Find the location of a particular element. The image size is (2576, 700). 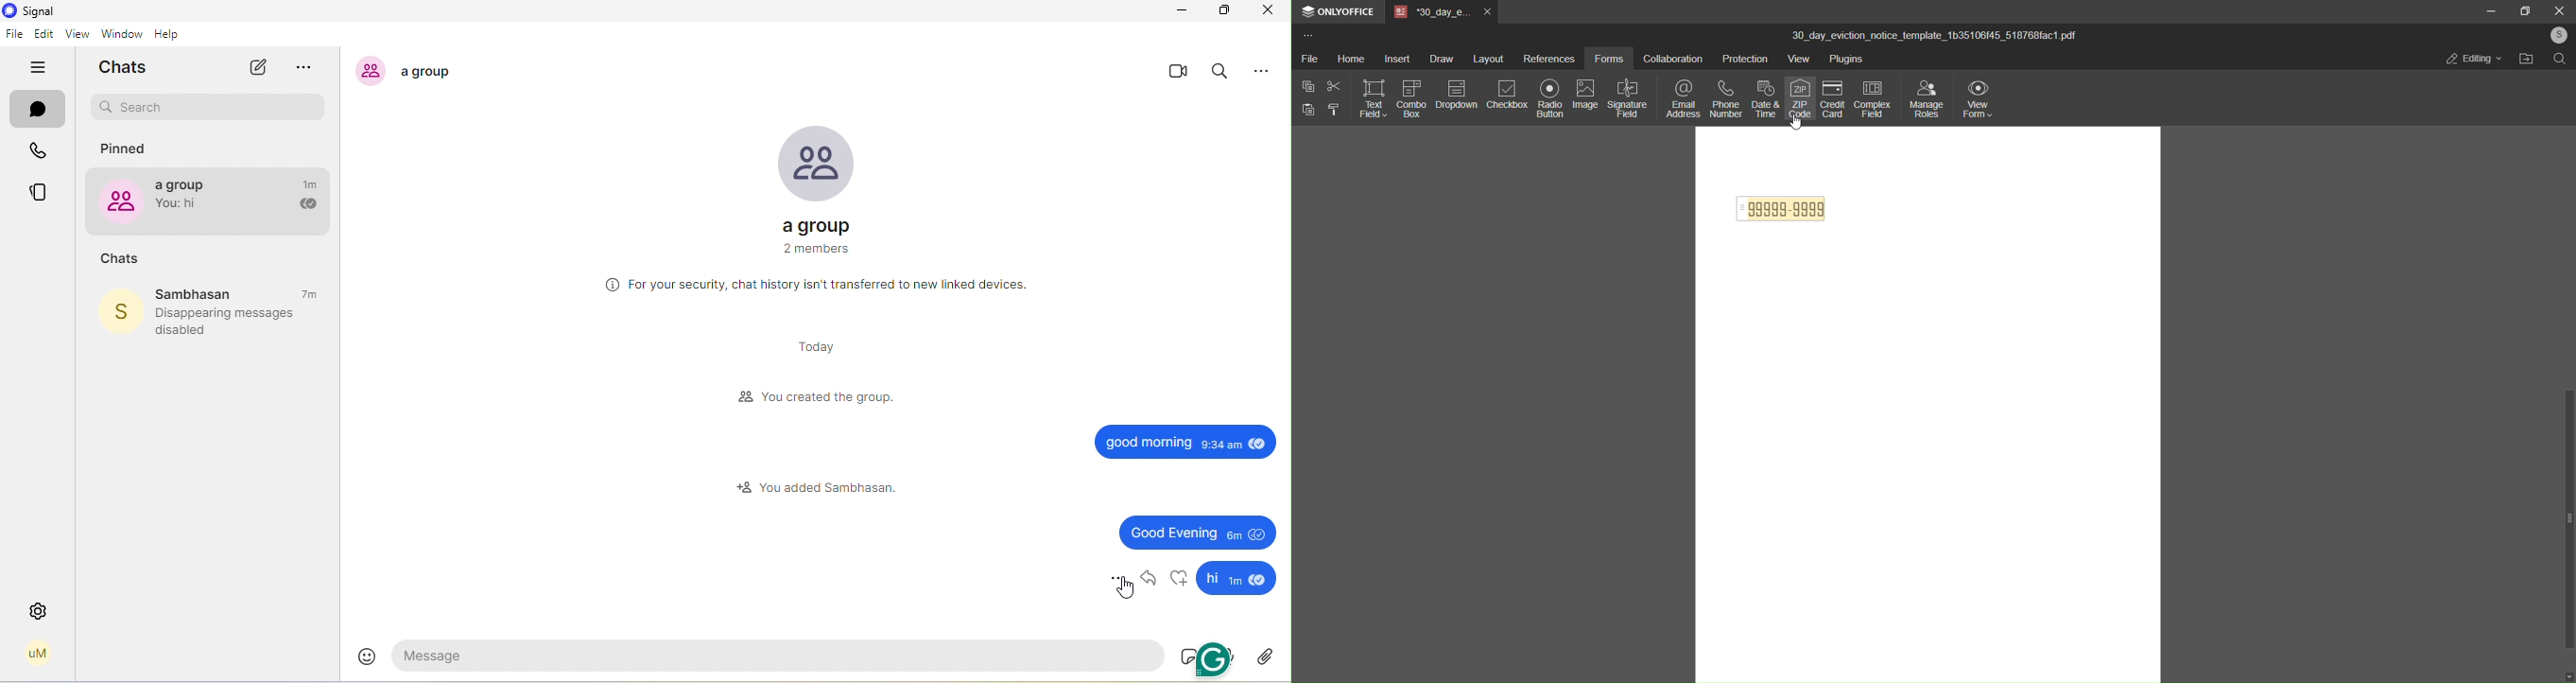

search bar is located at coordinates (209, 108).